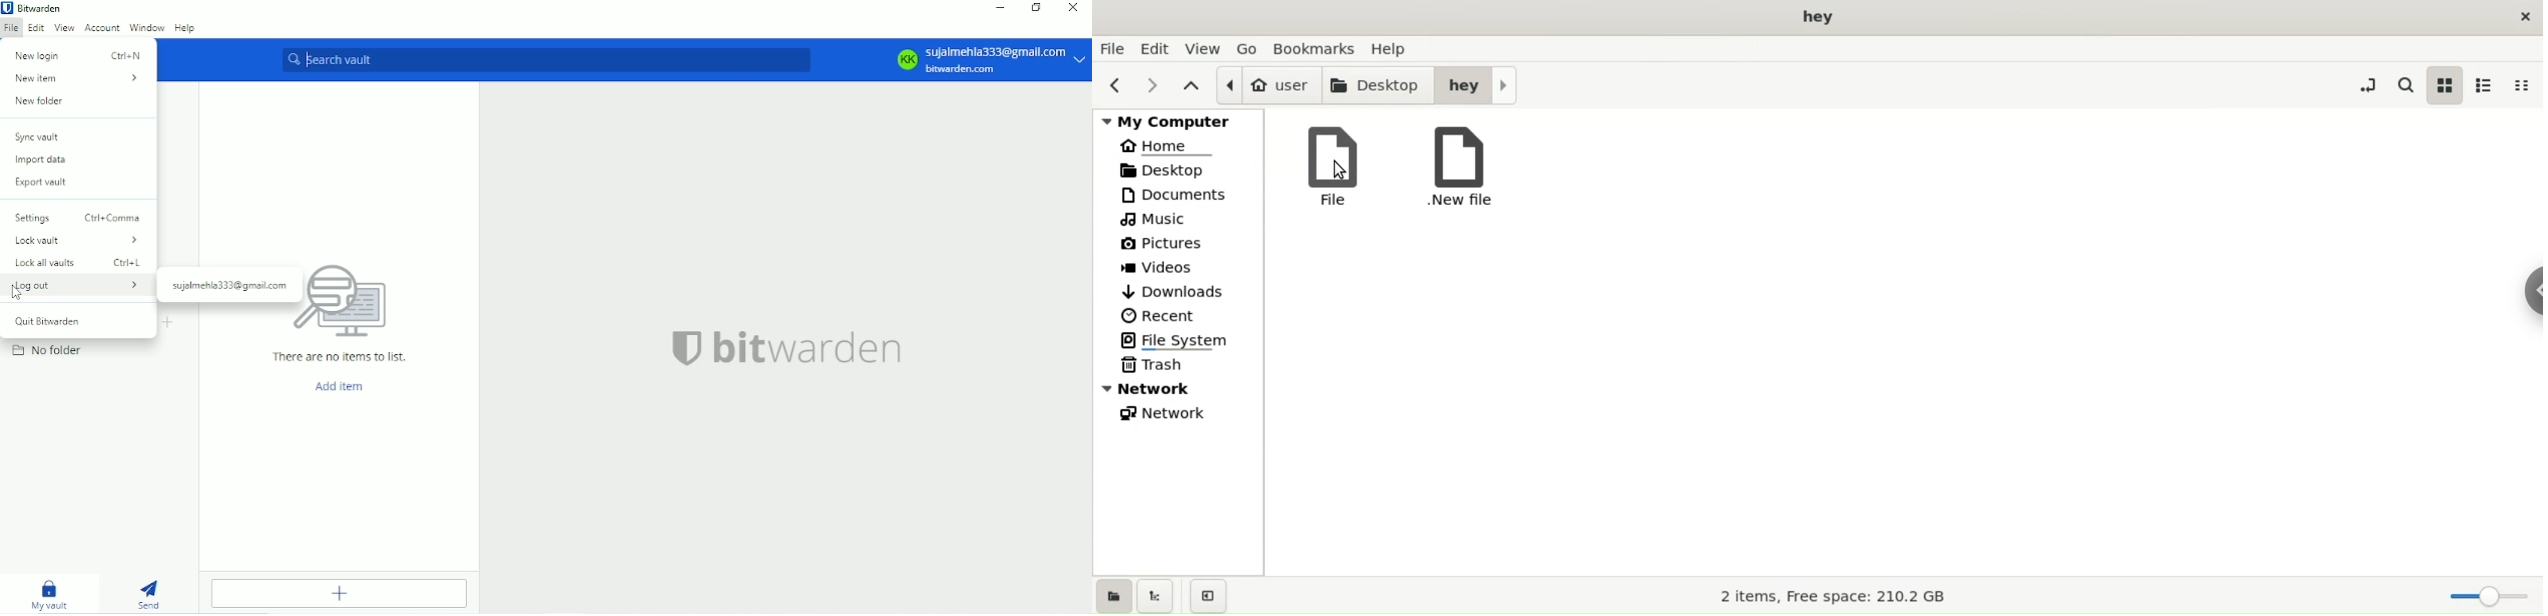  What do you see at coordinates (1002, 8) in the screenshot?
I see `Minimize` at bounding box center [1002, 8].